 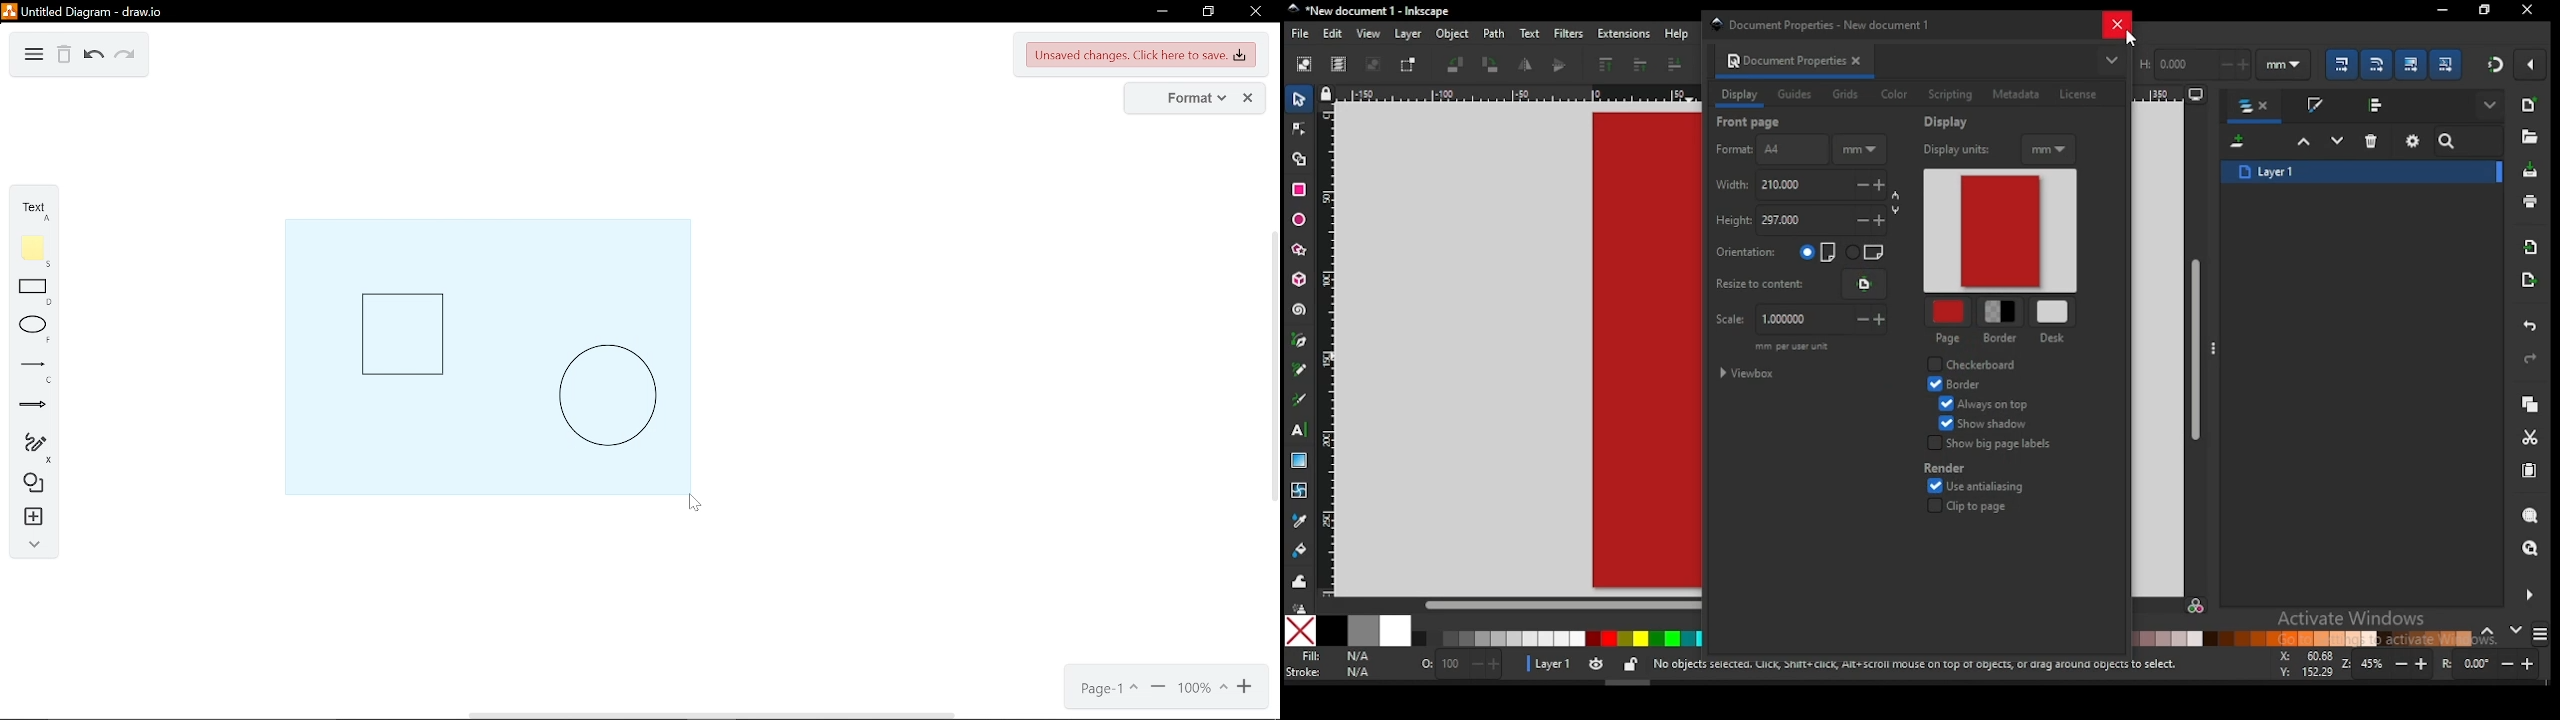 I want to click on layers and objects, so click(x=2256, y=107).